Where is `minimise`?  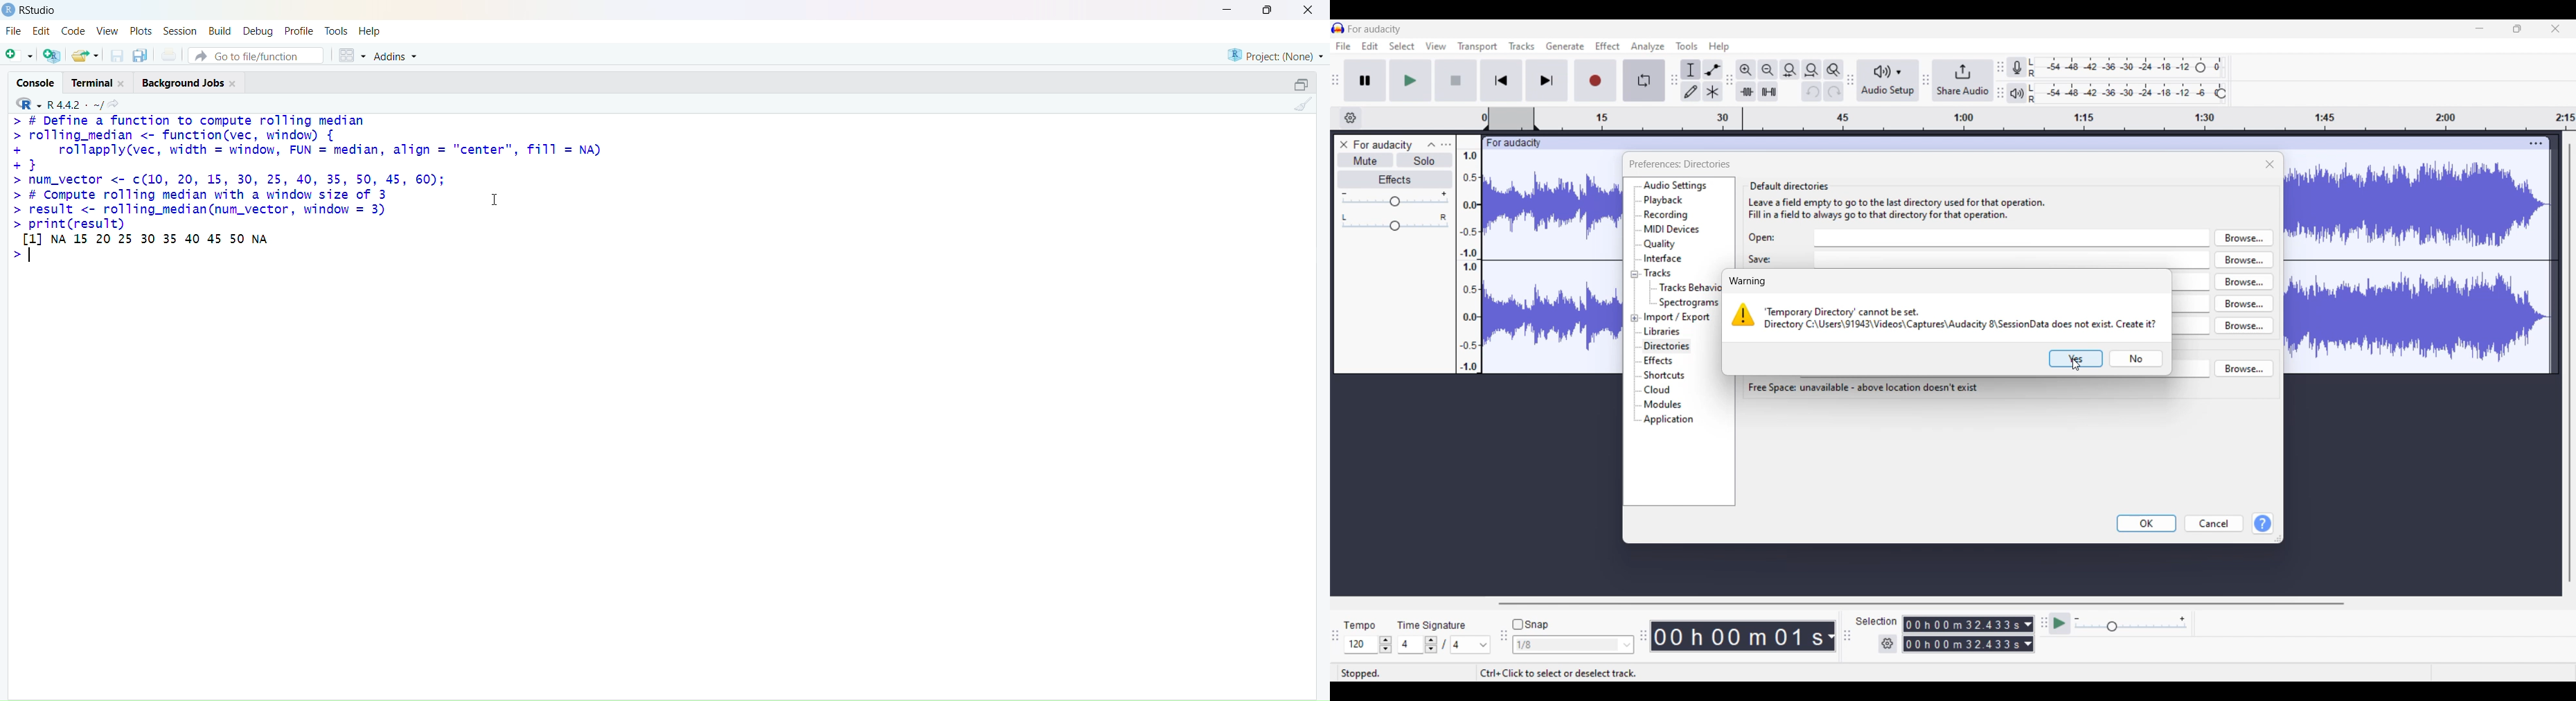 minimise is located at coordinates (1227, 8).